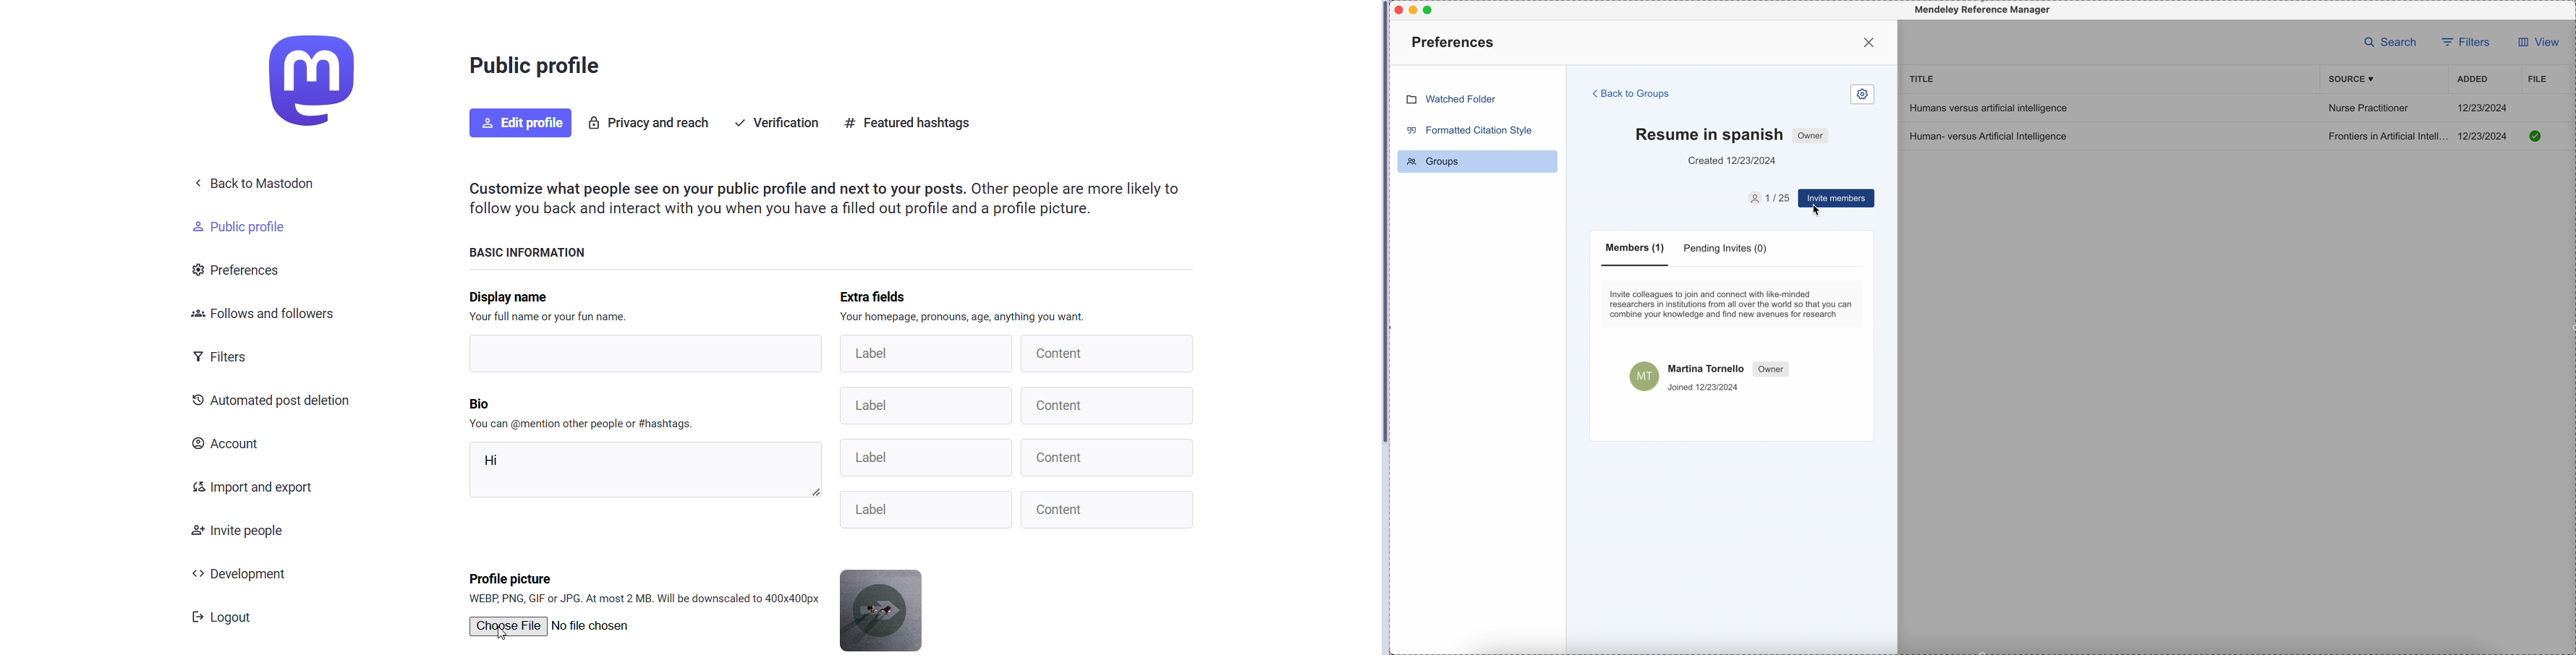  What do you see at coordinates (2353, 79) in the screenshot?
I see `source` at bounding box center [2353, 79].